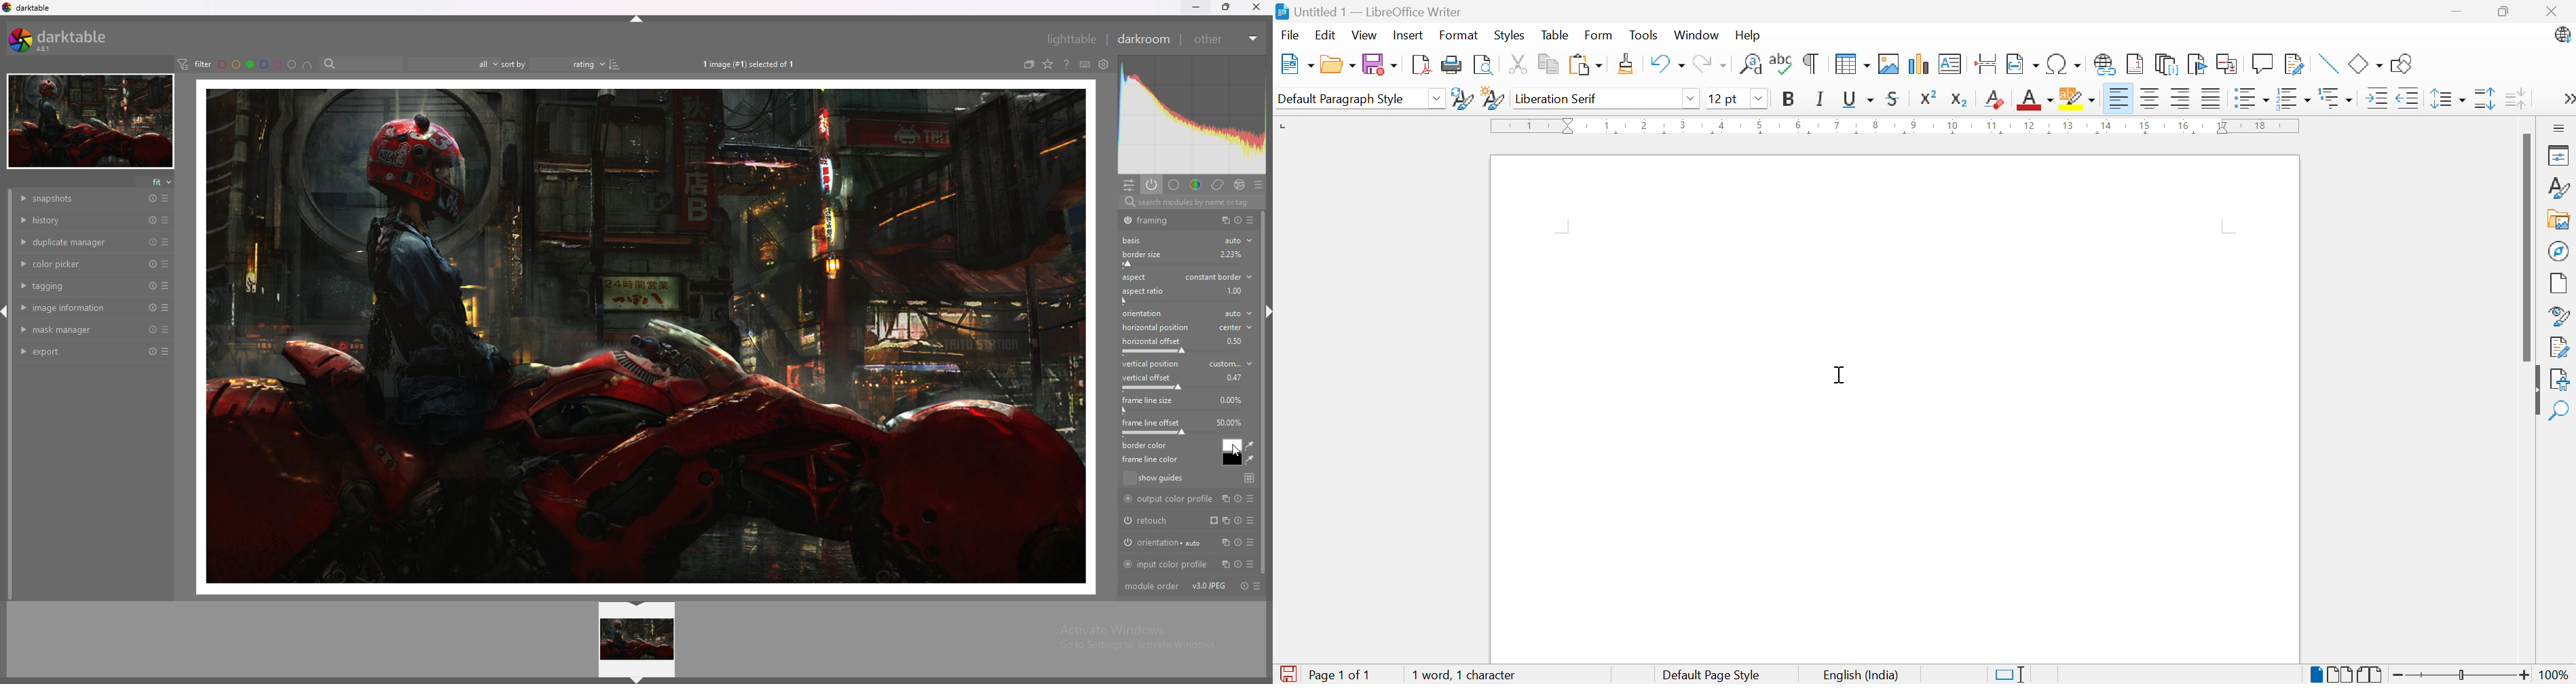  What do you see at coordinates (1152, 422) in the screenshot?
I see `frame line offset` at bounding box center [1152, 422].